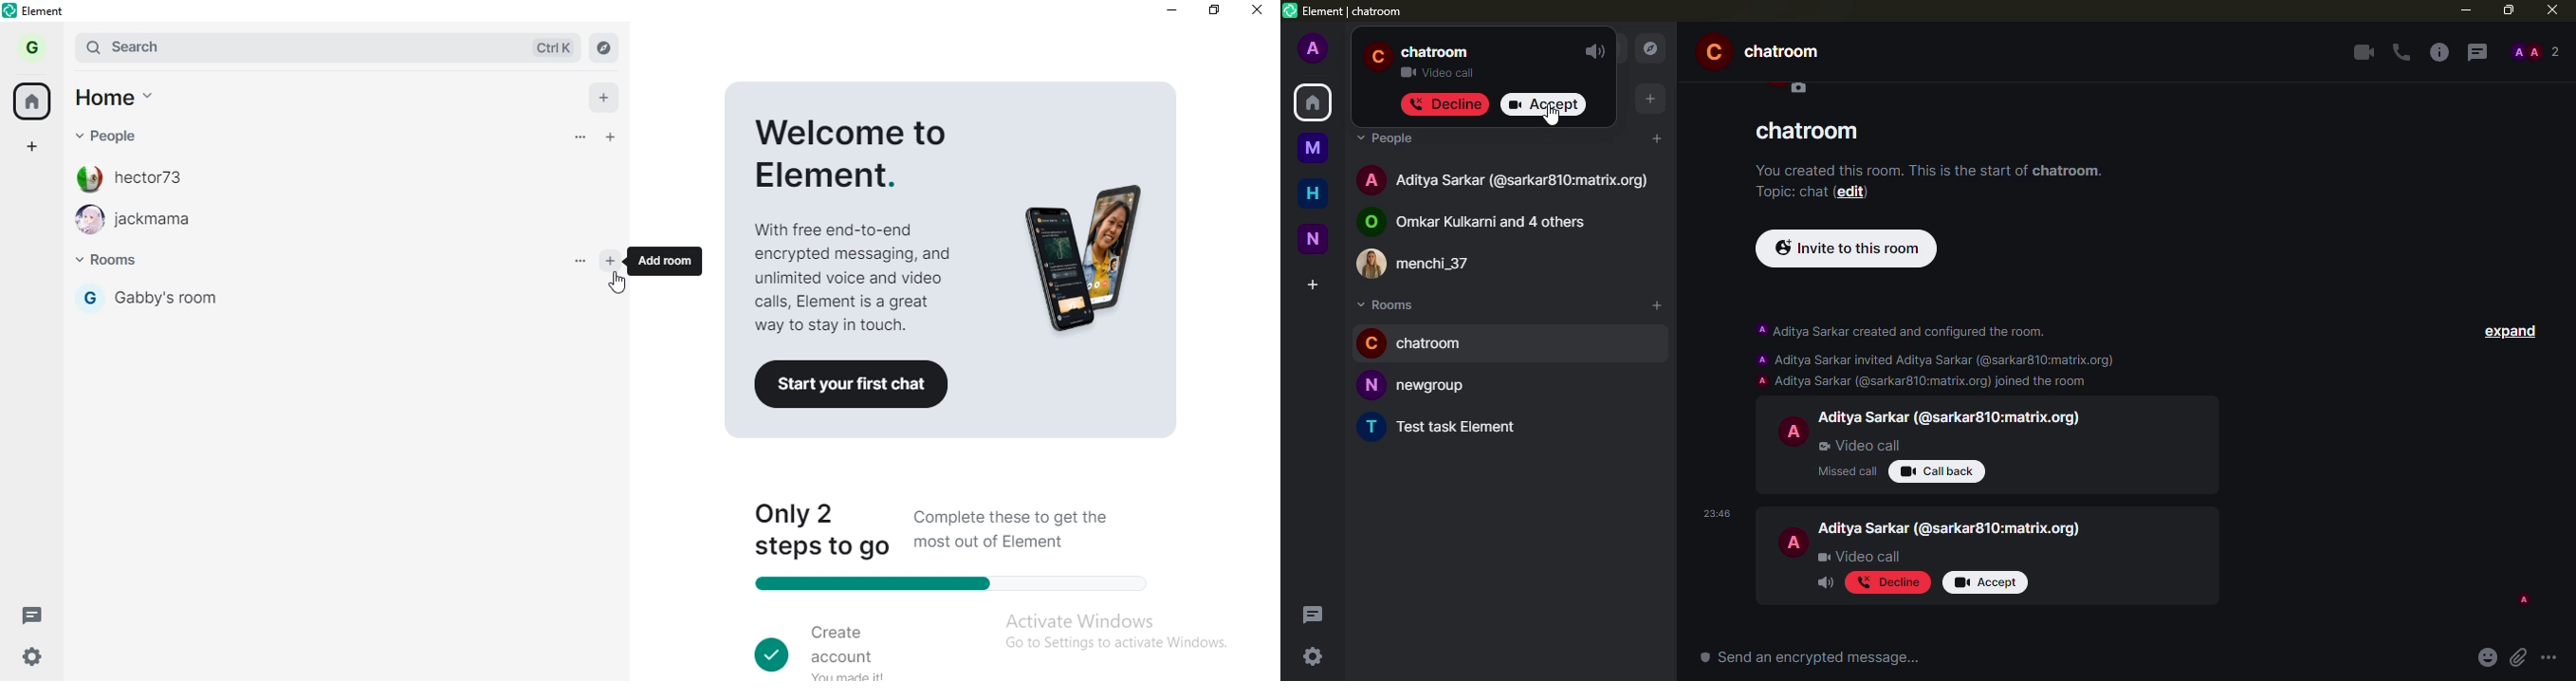  I want to click on call back, so click(1937, 471).